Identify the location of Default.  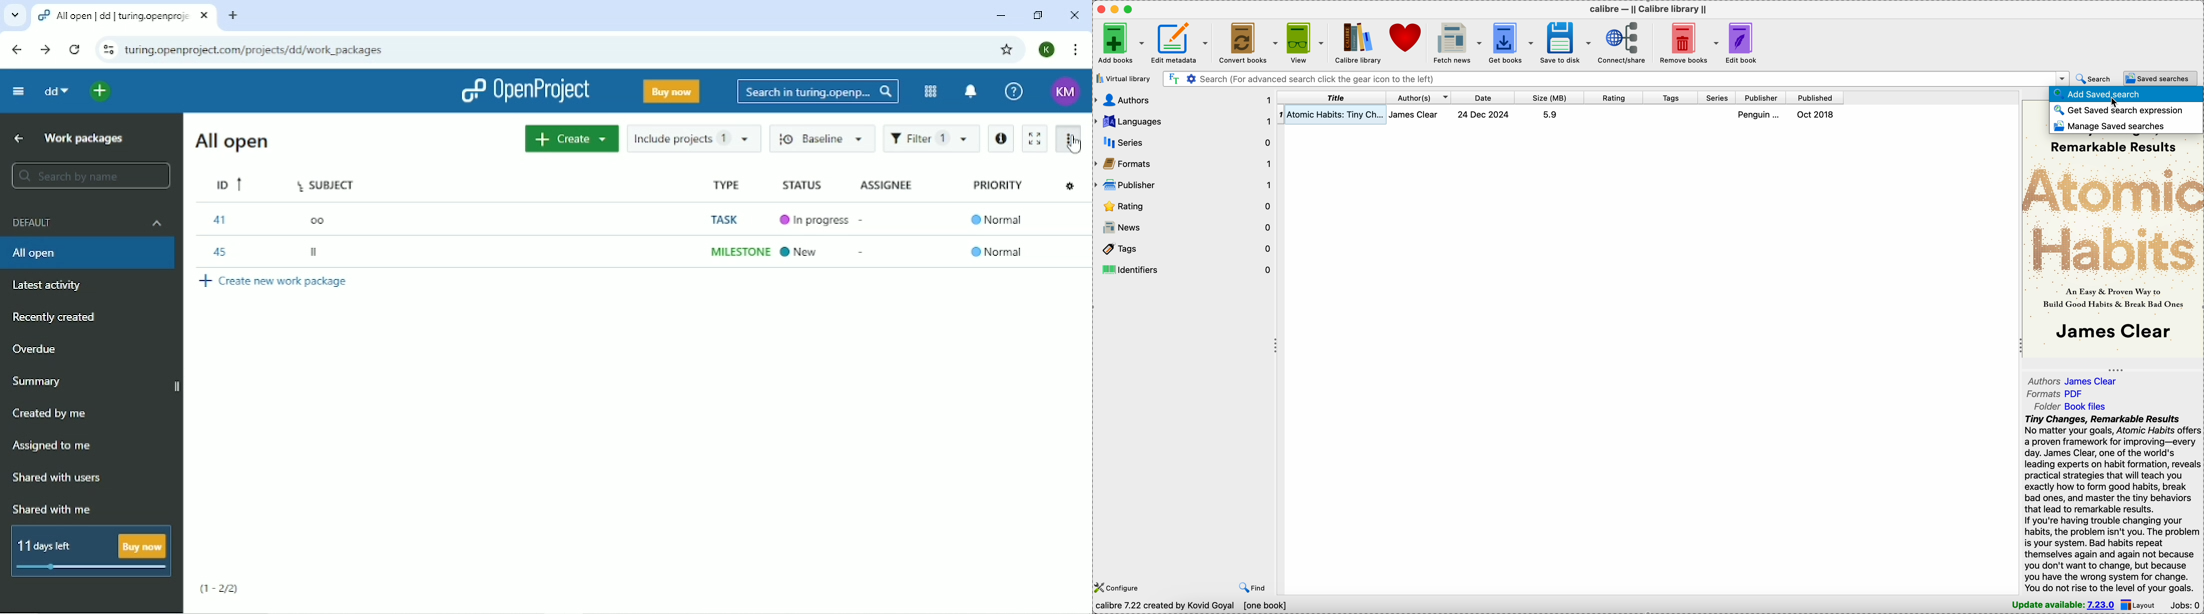
(88, 223).